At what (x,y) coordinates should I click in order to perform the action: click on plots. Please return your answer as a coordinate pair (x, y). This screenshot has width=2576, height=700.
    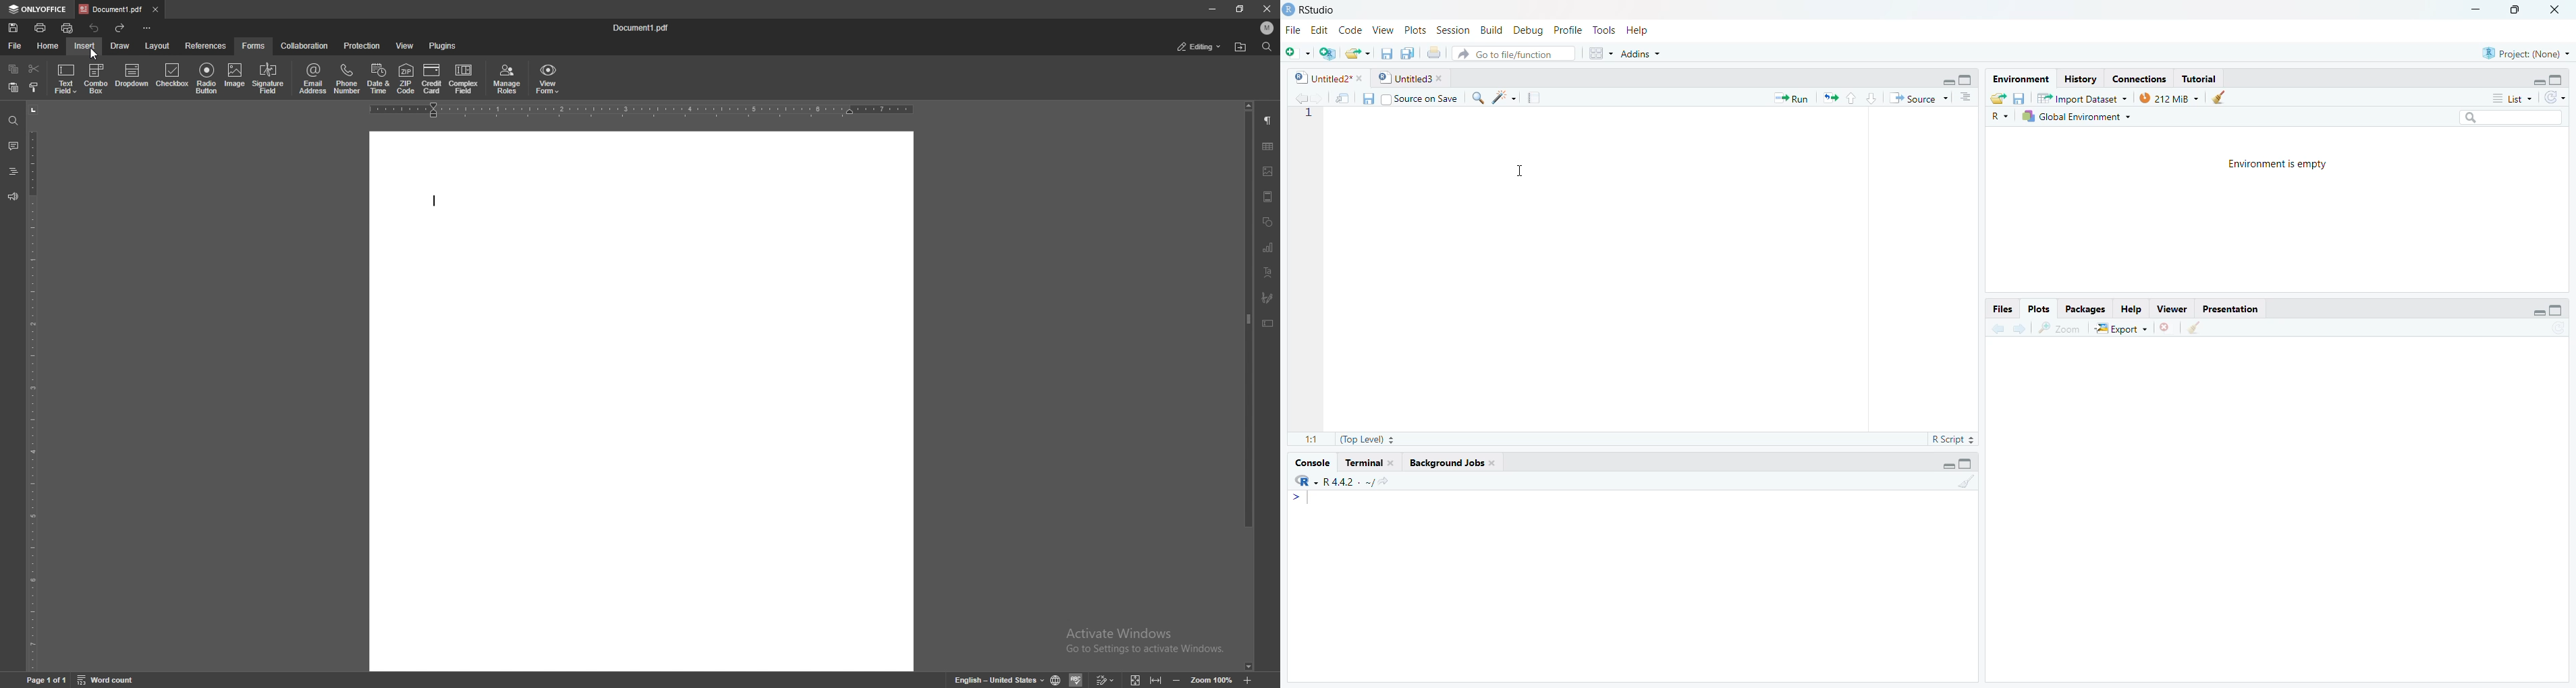
    Looking at the image, I should click on (2037, 308).